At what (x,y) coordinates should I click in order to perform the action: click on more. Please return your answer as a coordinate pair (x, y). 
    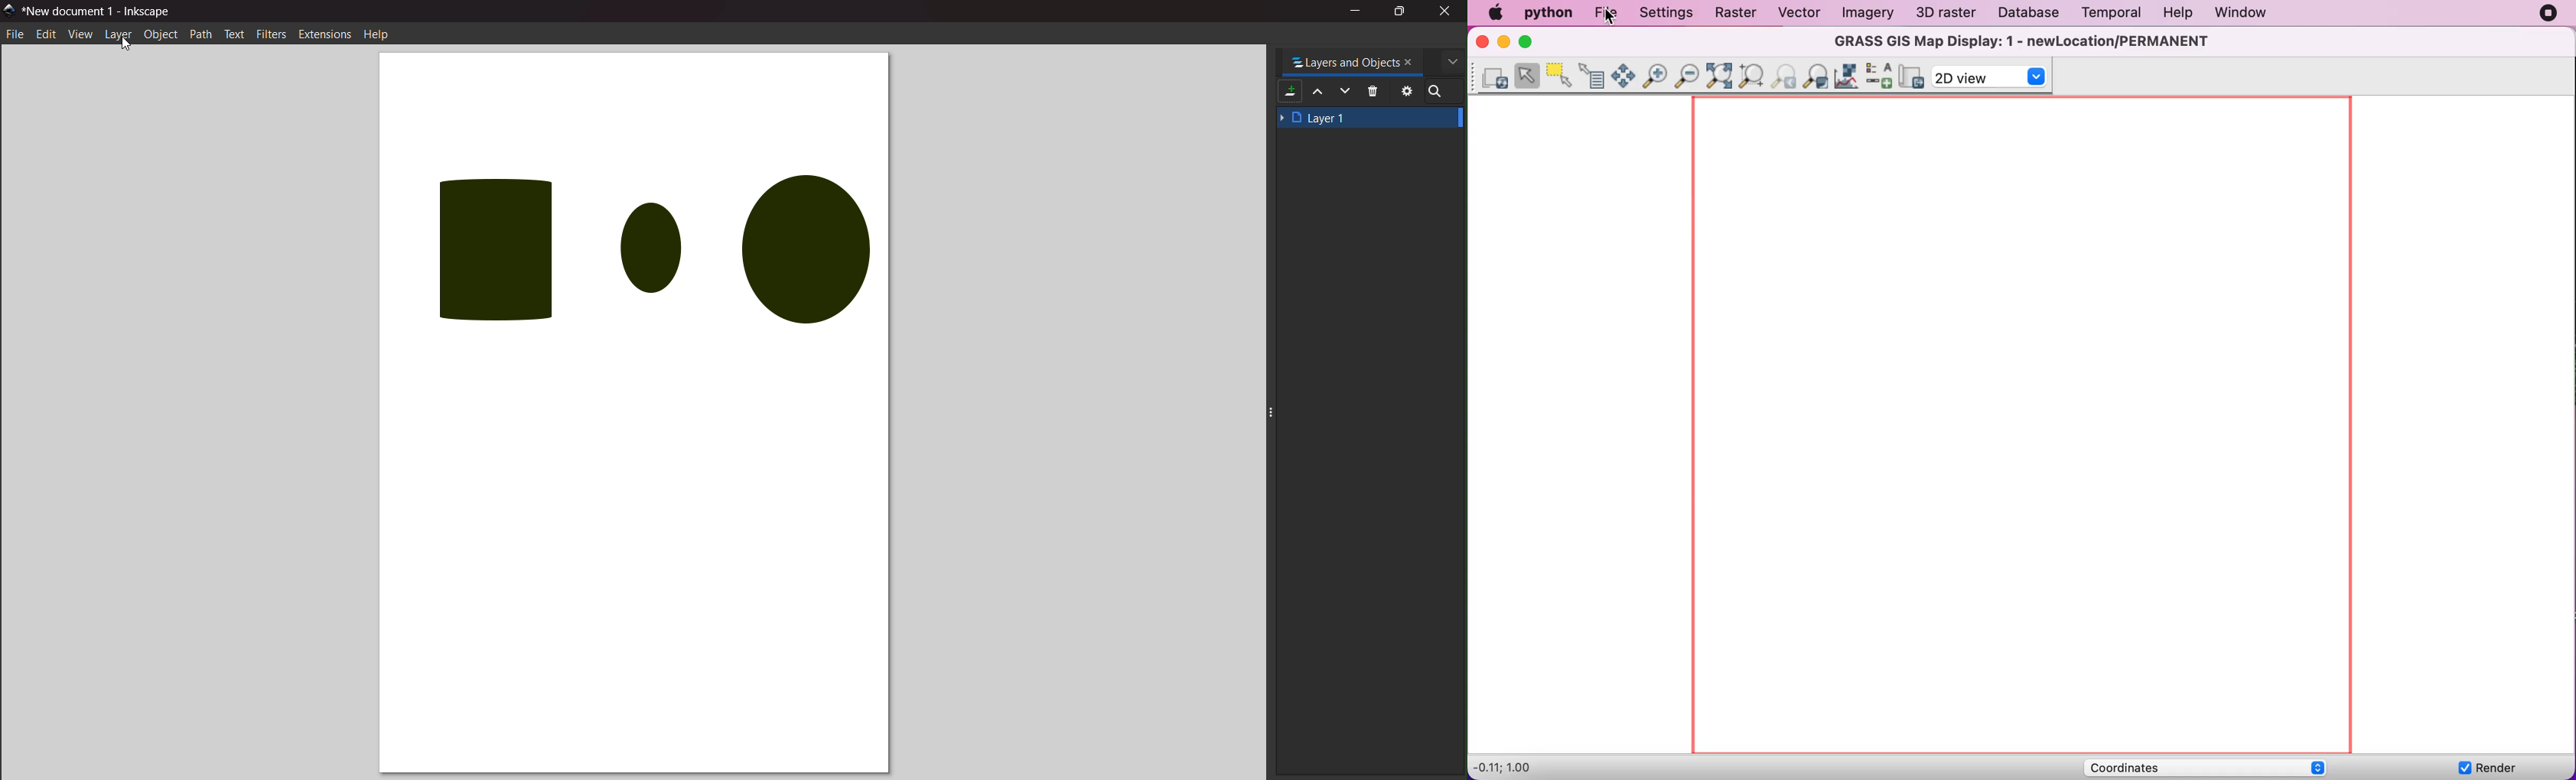
    Looking at the image, I should click on (1454, 63).